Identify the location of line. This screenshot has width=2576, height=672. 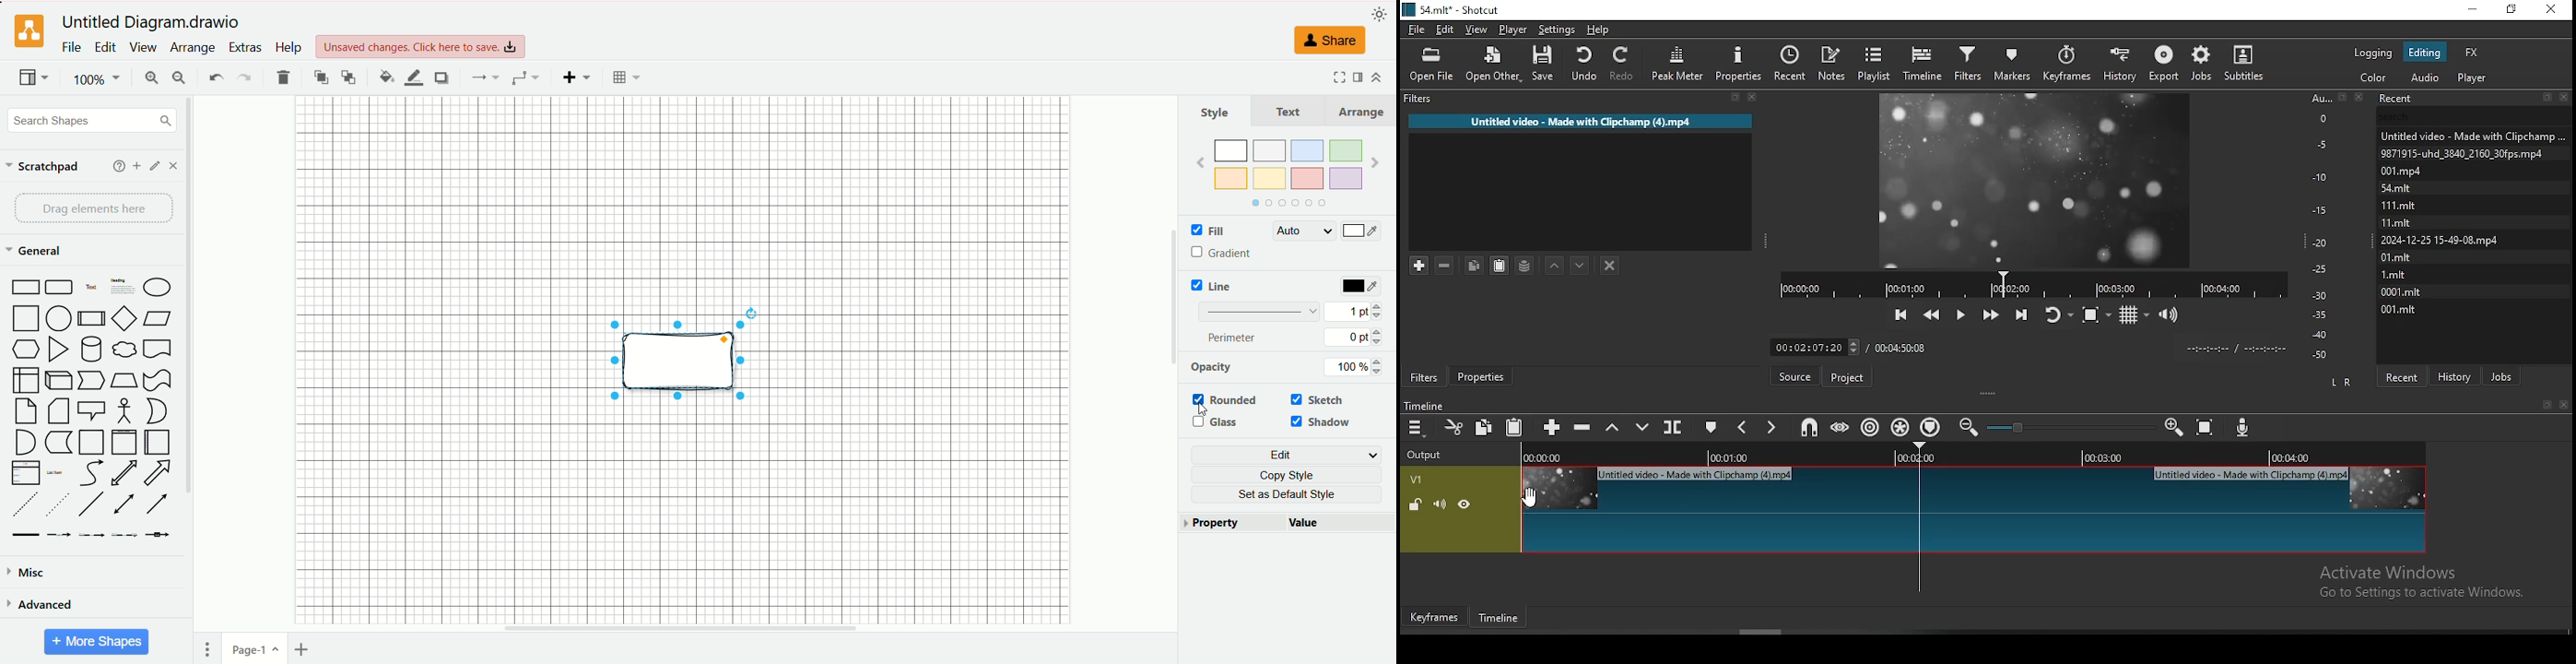
(1216, 285).